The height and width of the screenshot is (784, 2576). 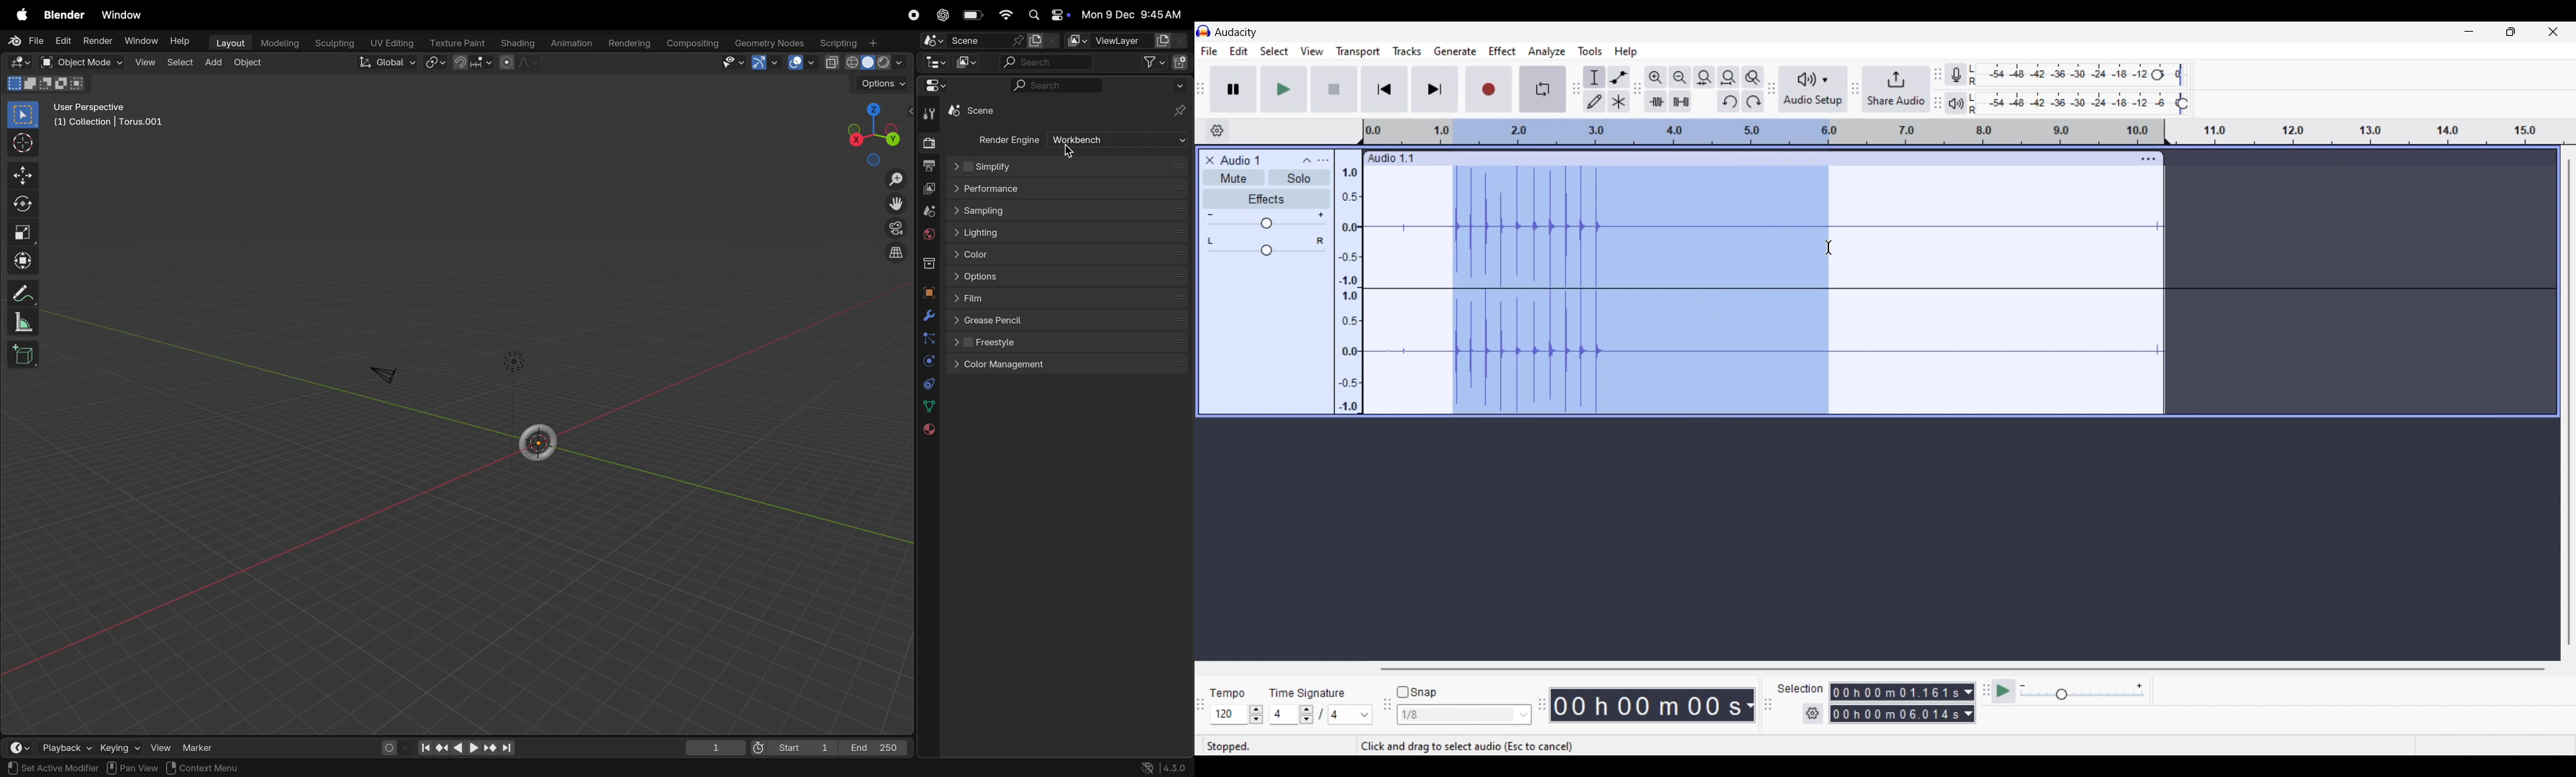 I want to click on Enable looping, so click(x=1543, y=89).